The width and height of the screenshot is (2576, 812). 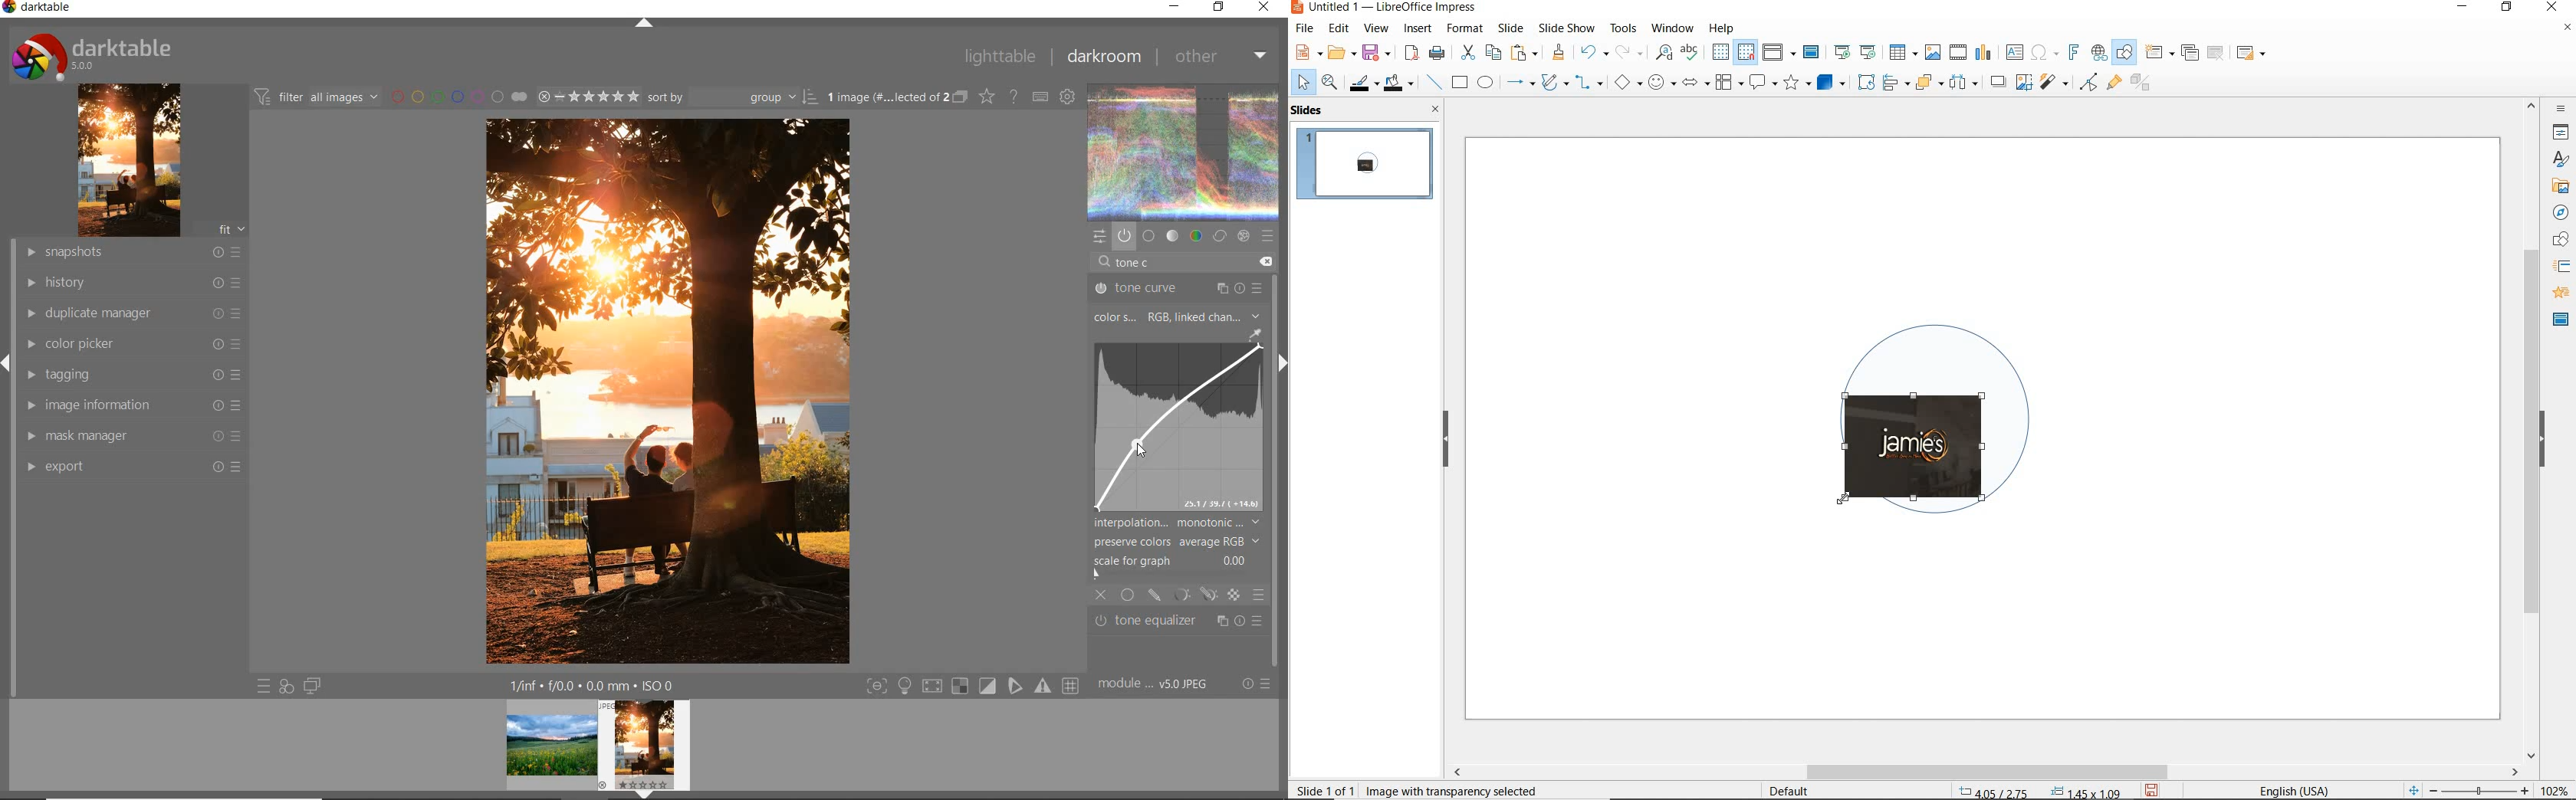 I want to click on export as PDF, so click(x=1411, y=54).